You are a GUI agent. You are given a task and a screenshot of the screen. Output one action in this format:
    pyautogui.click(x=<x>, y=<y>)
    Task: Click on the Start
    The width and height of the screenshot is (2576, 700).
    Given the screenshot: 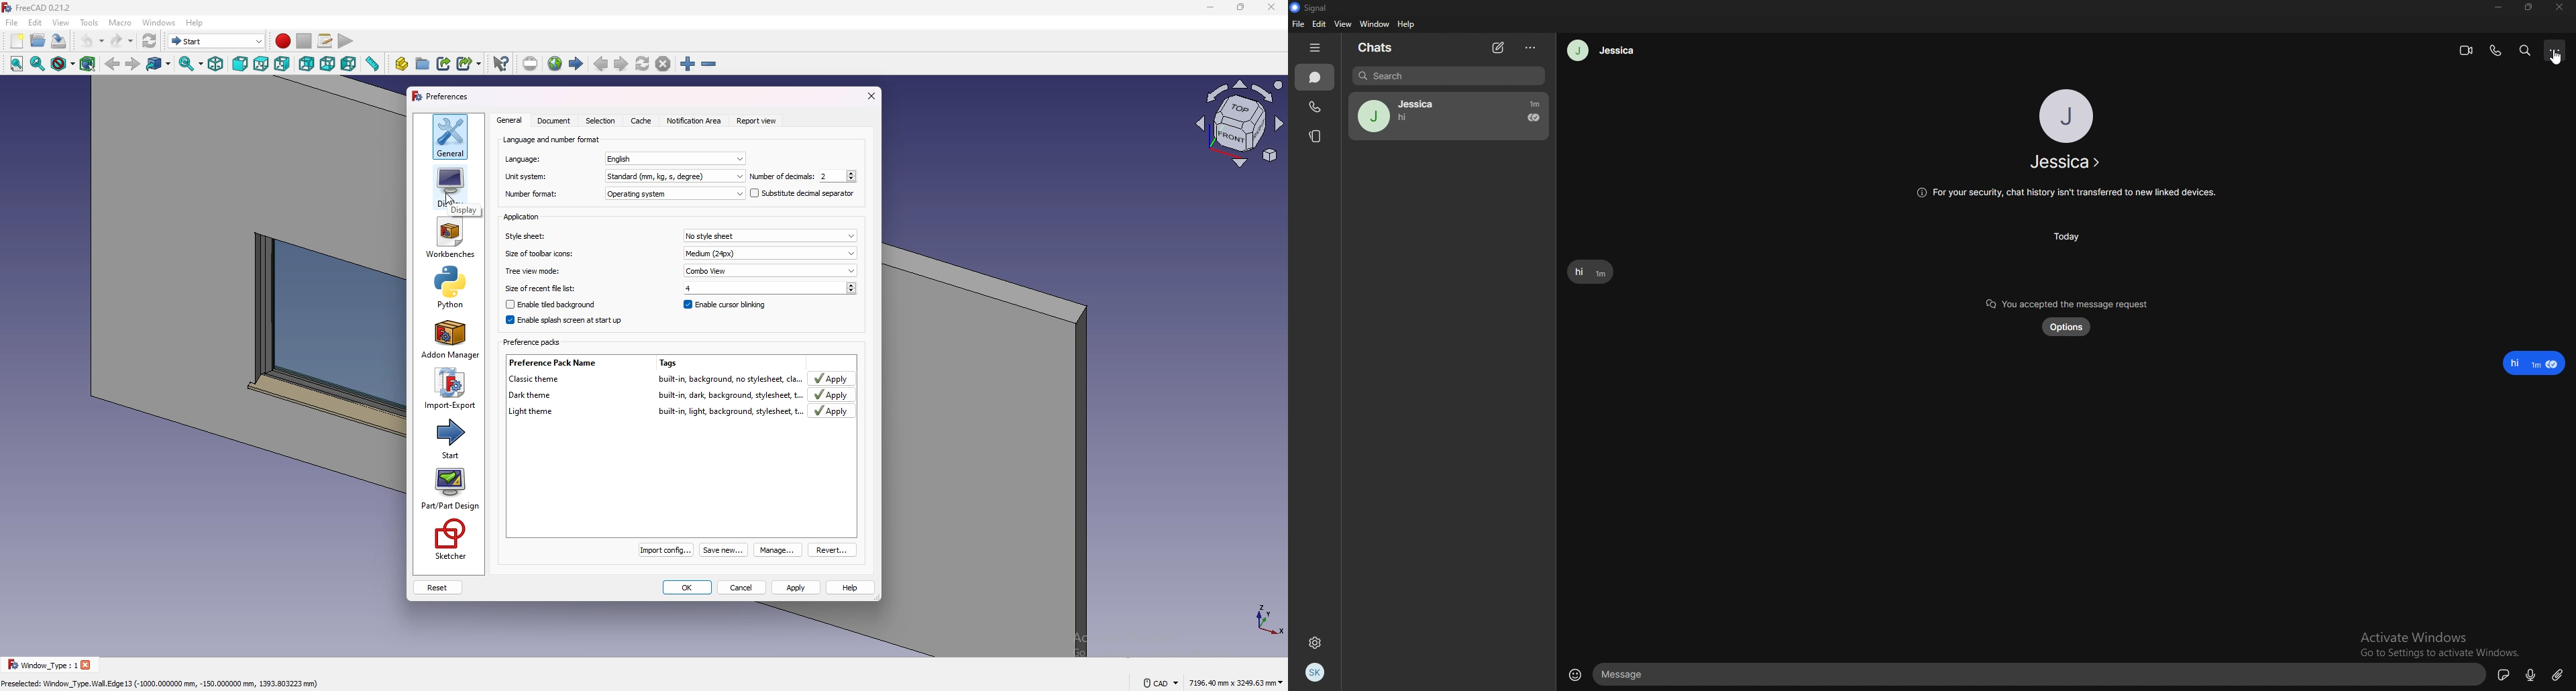 What is the action you would take?
    pyautogui.click(x=217, y=41)
    